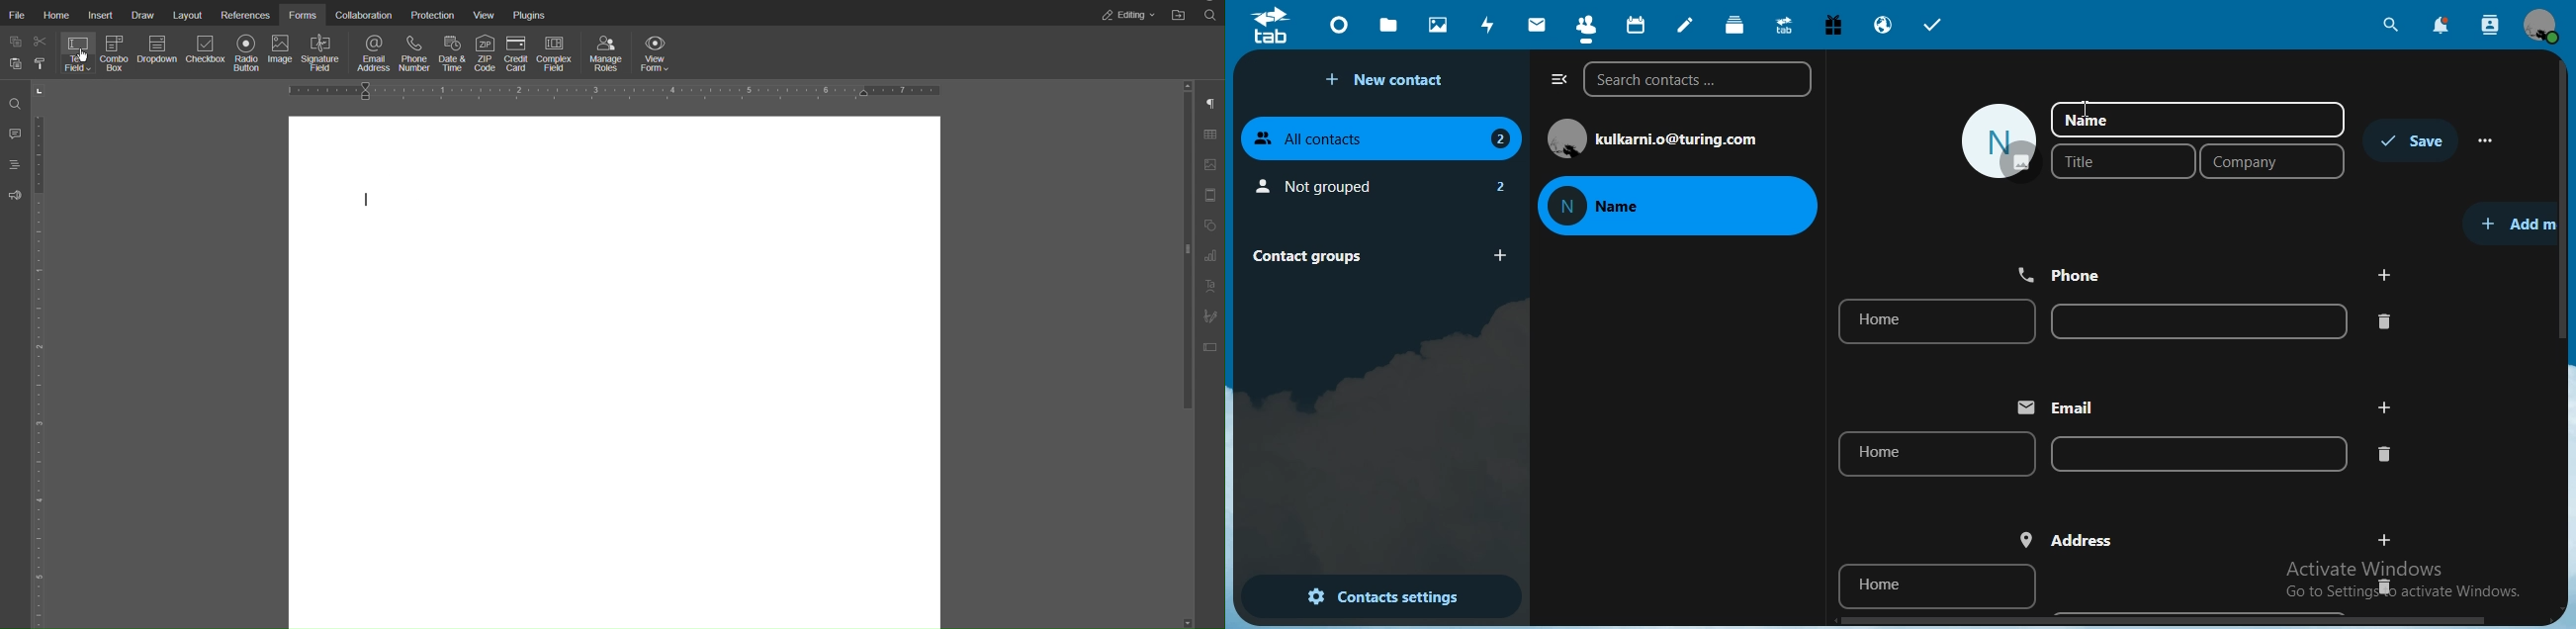 This screenshot has height=644, width=2576. I want to click on photos, so click(1436, 24).